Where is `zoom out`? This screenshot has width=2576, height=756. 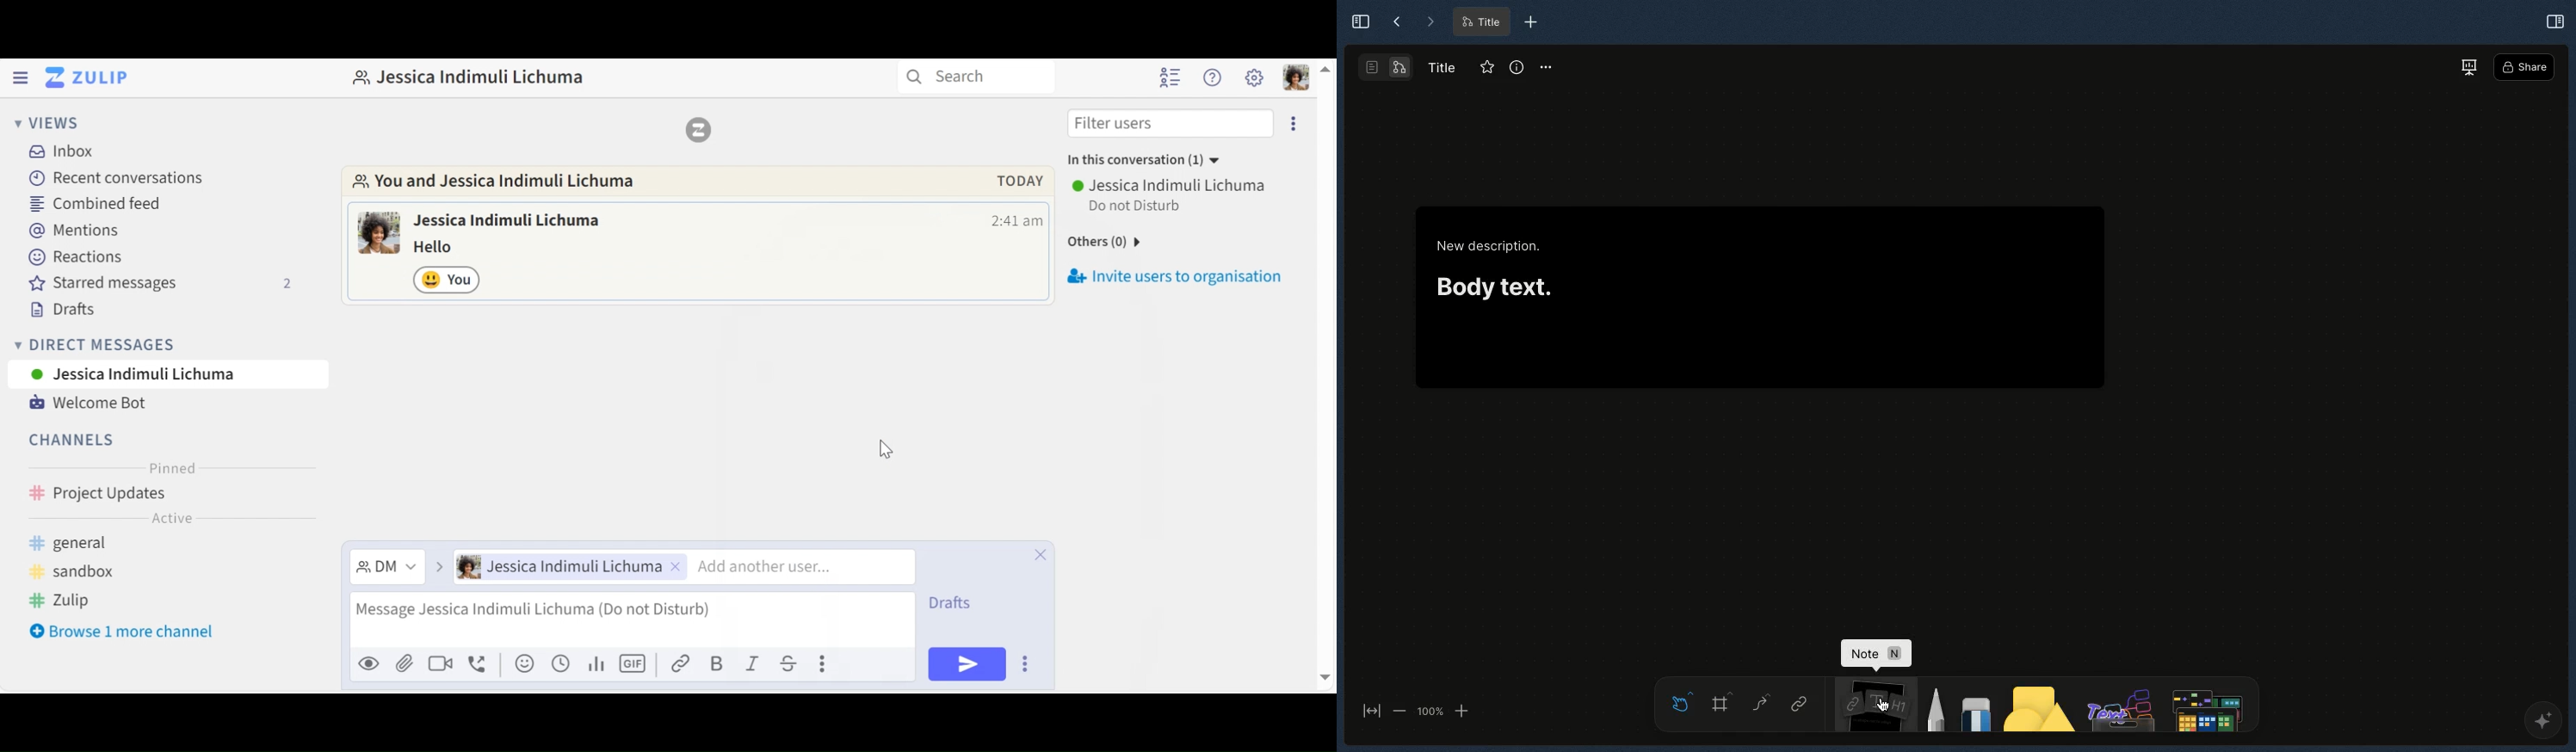 zoom out is located at coordinates (1399, 710).